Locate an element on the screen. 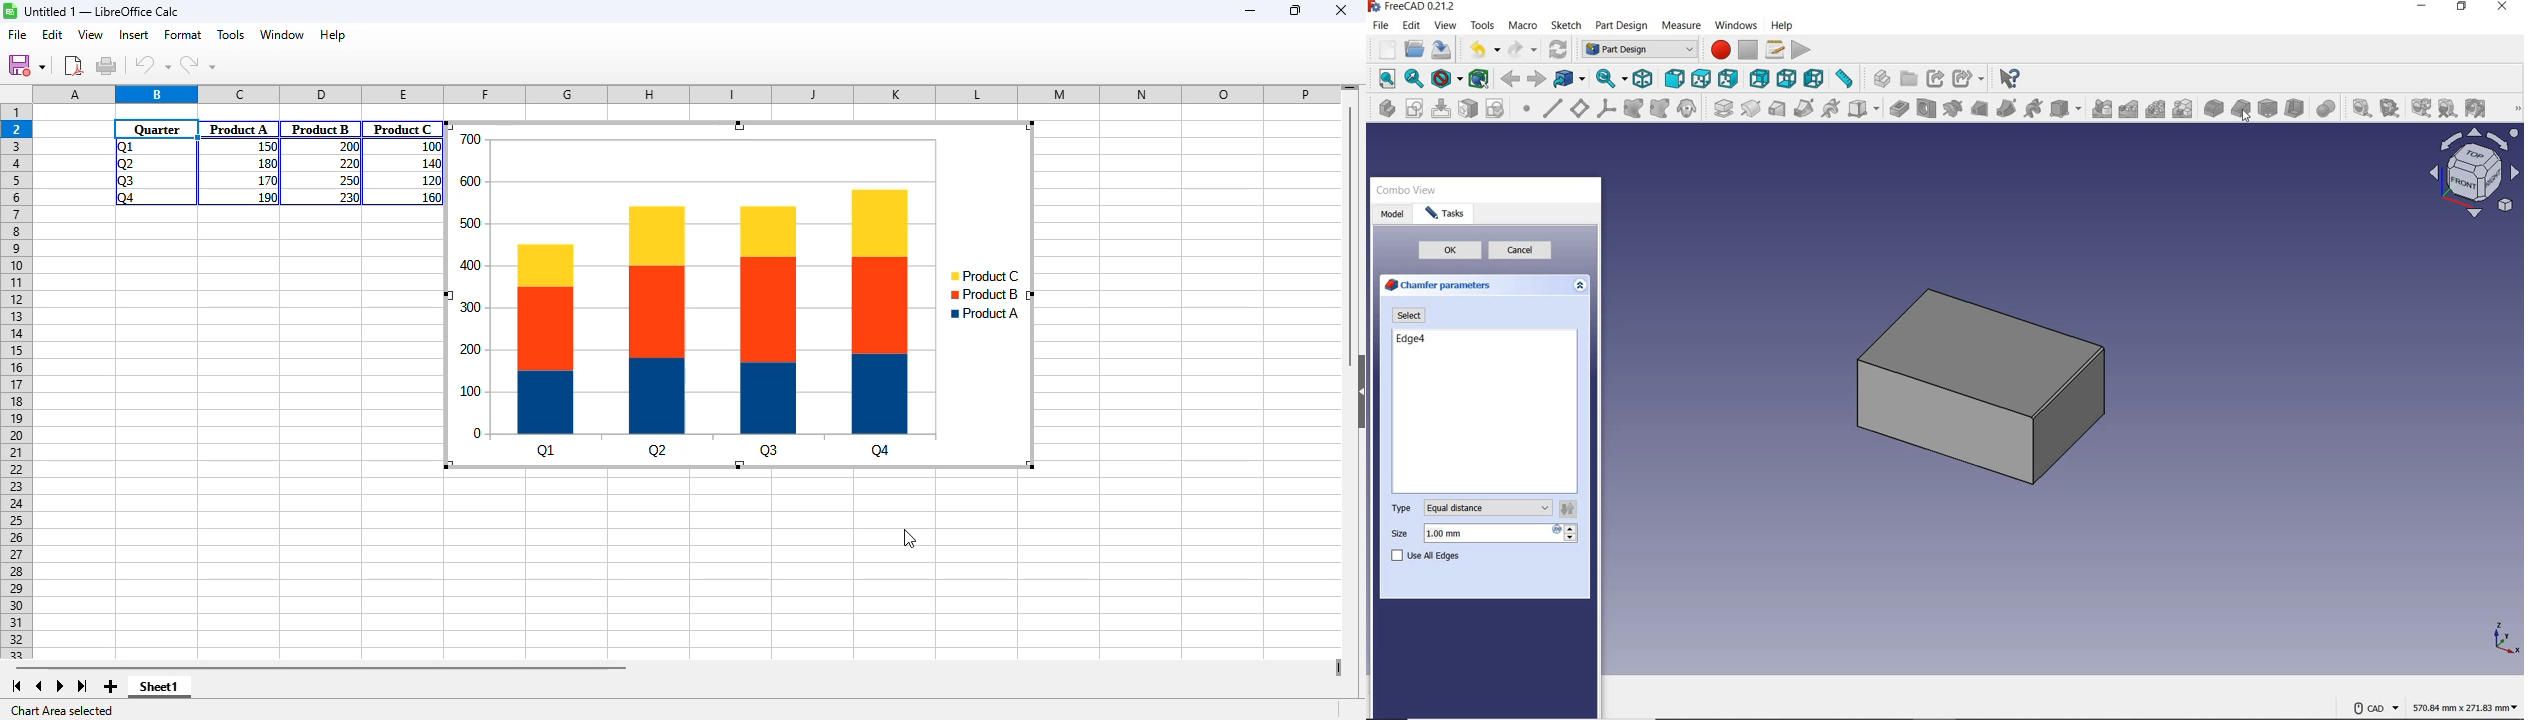 This screenshot has width=2548, height=728. tasks is located at coordinates (1445, 213).